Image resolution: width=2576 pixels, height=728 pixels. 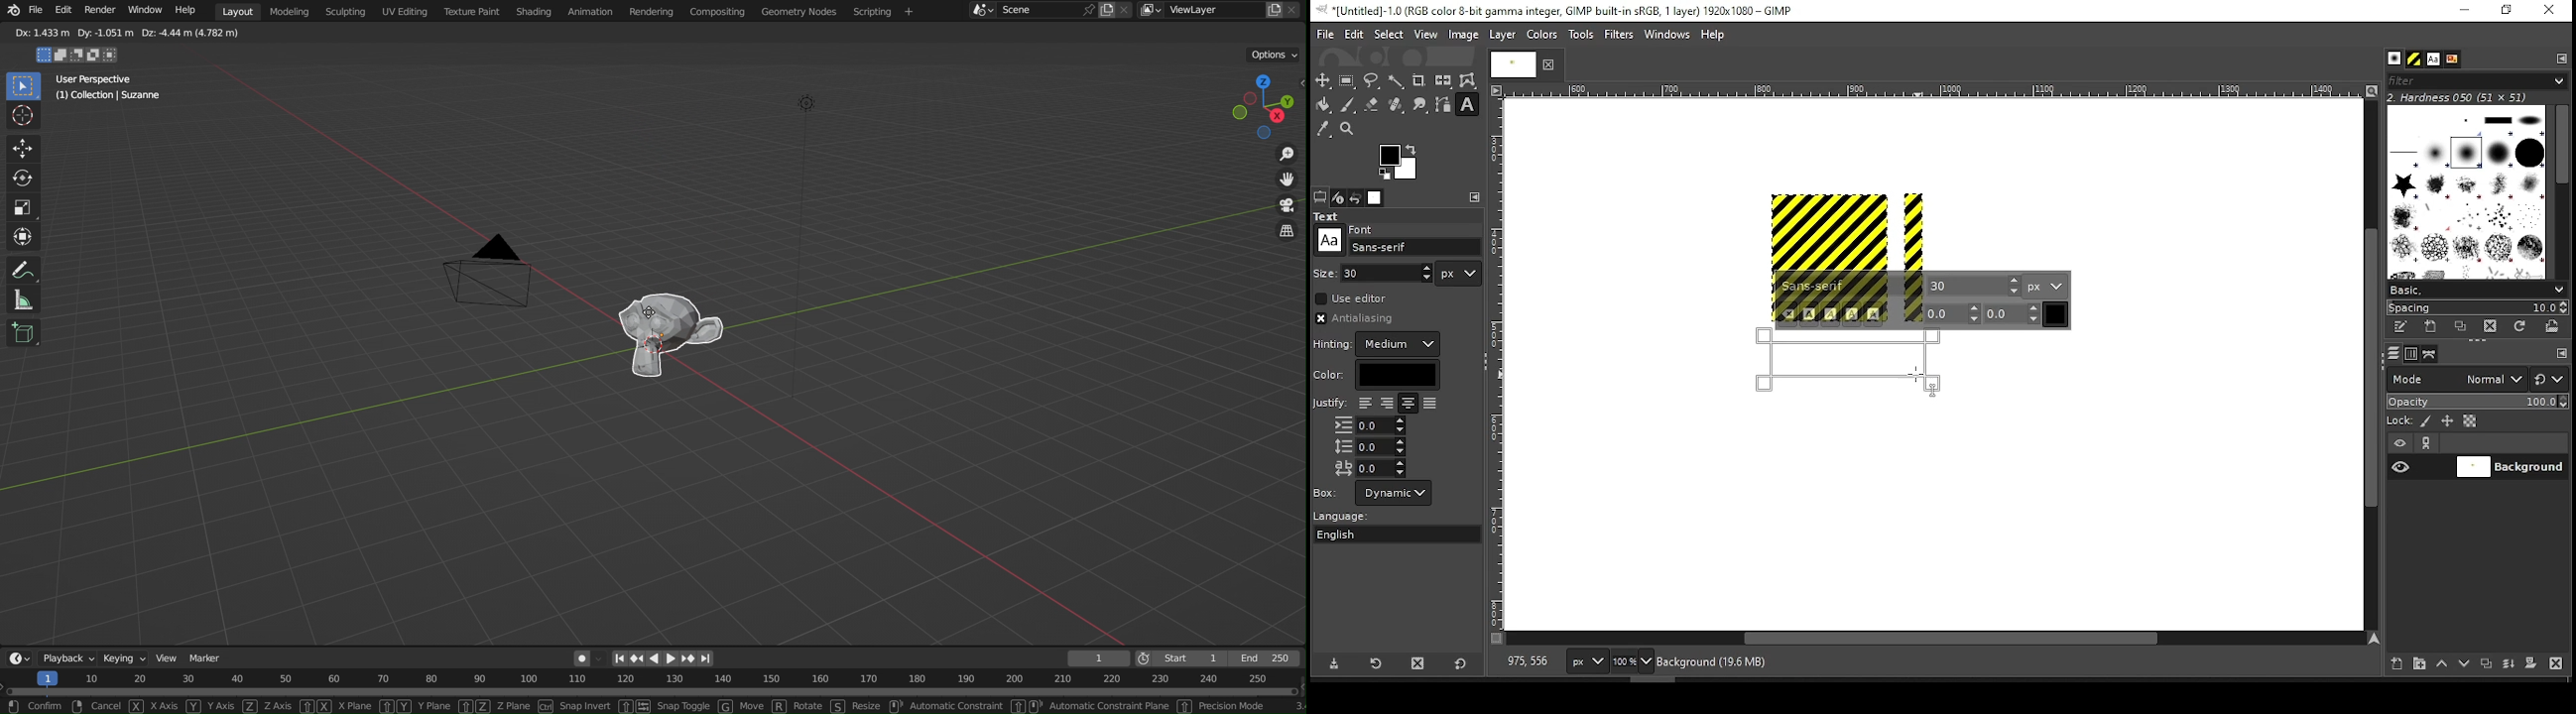 What do you see at coordinates (1622, 35) in the screenshot?
I see `filters` at bounding box center [1622, 35].